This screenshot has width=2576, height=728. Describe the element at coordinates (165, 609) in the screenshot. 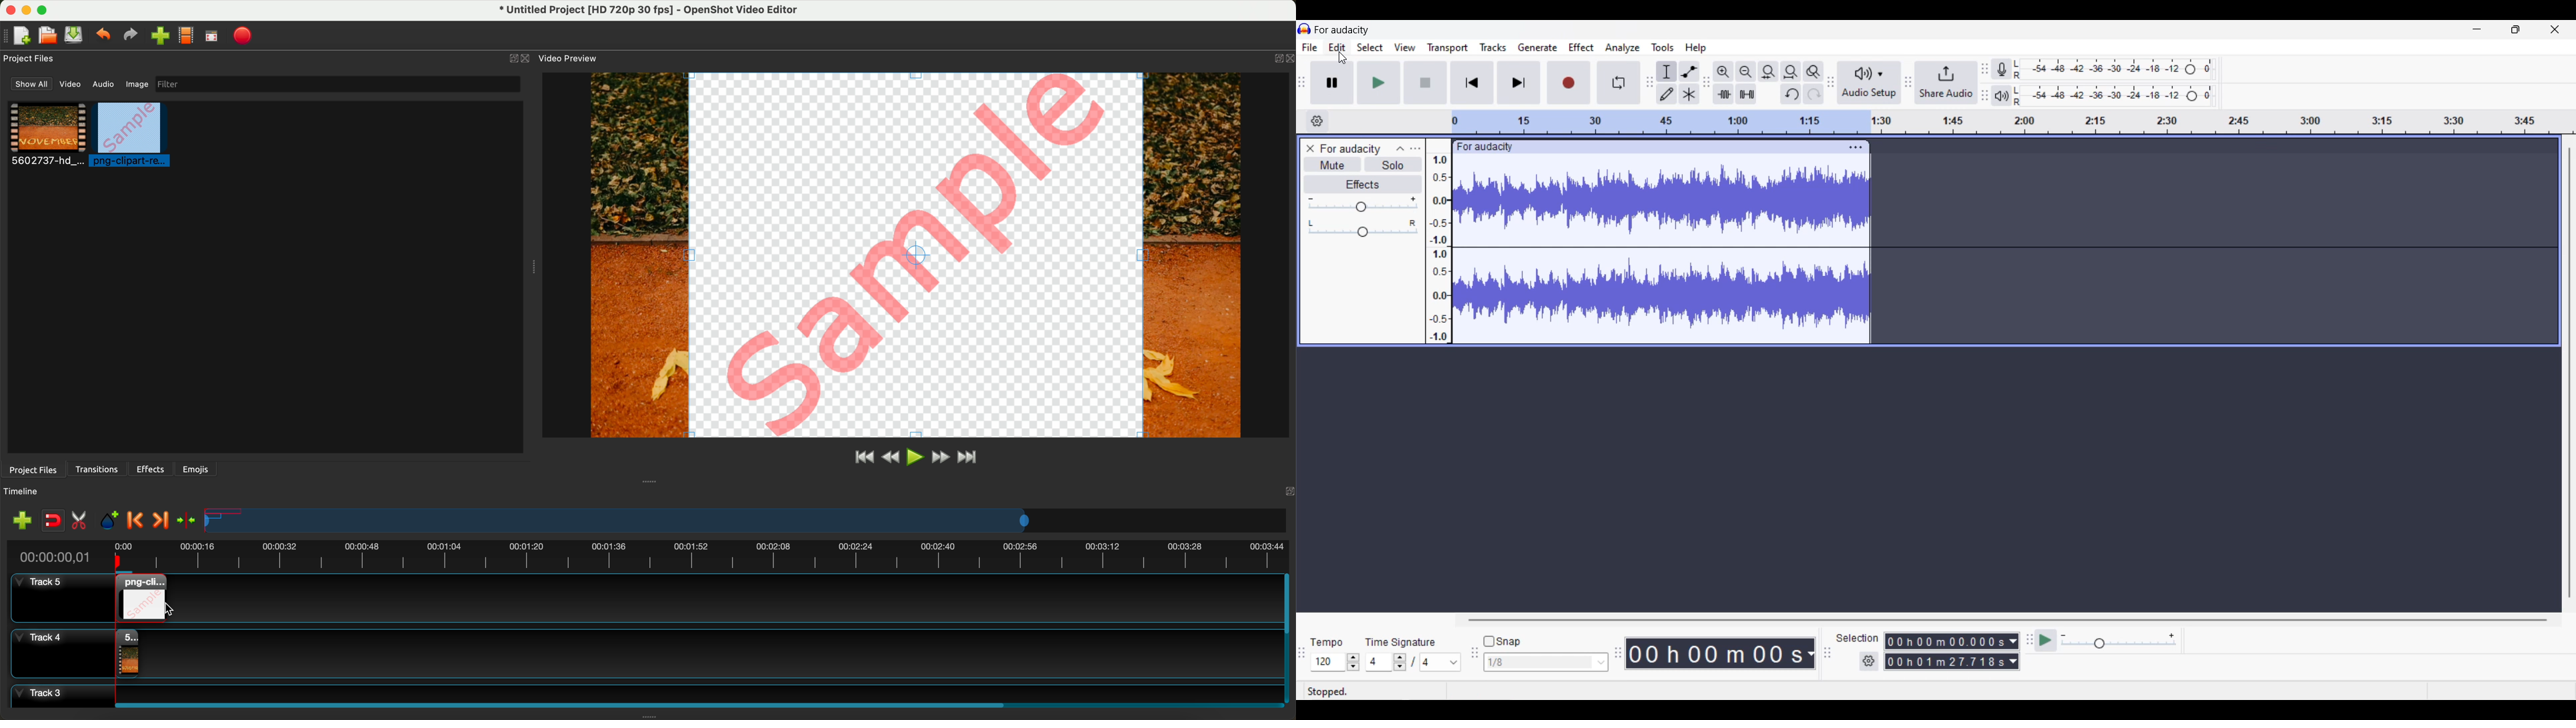

I see `click for drag to action` at that location.